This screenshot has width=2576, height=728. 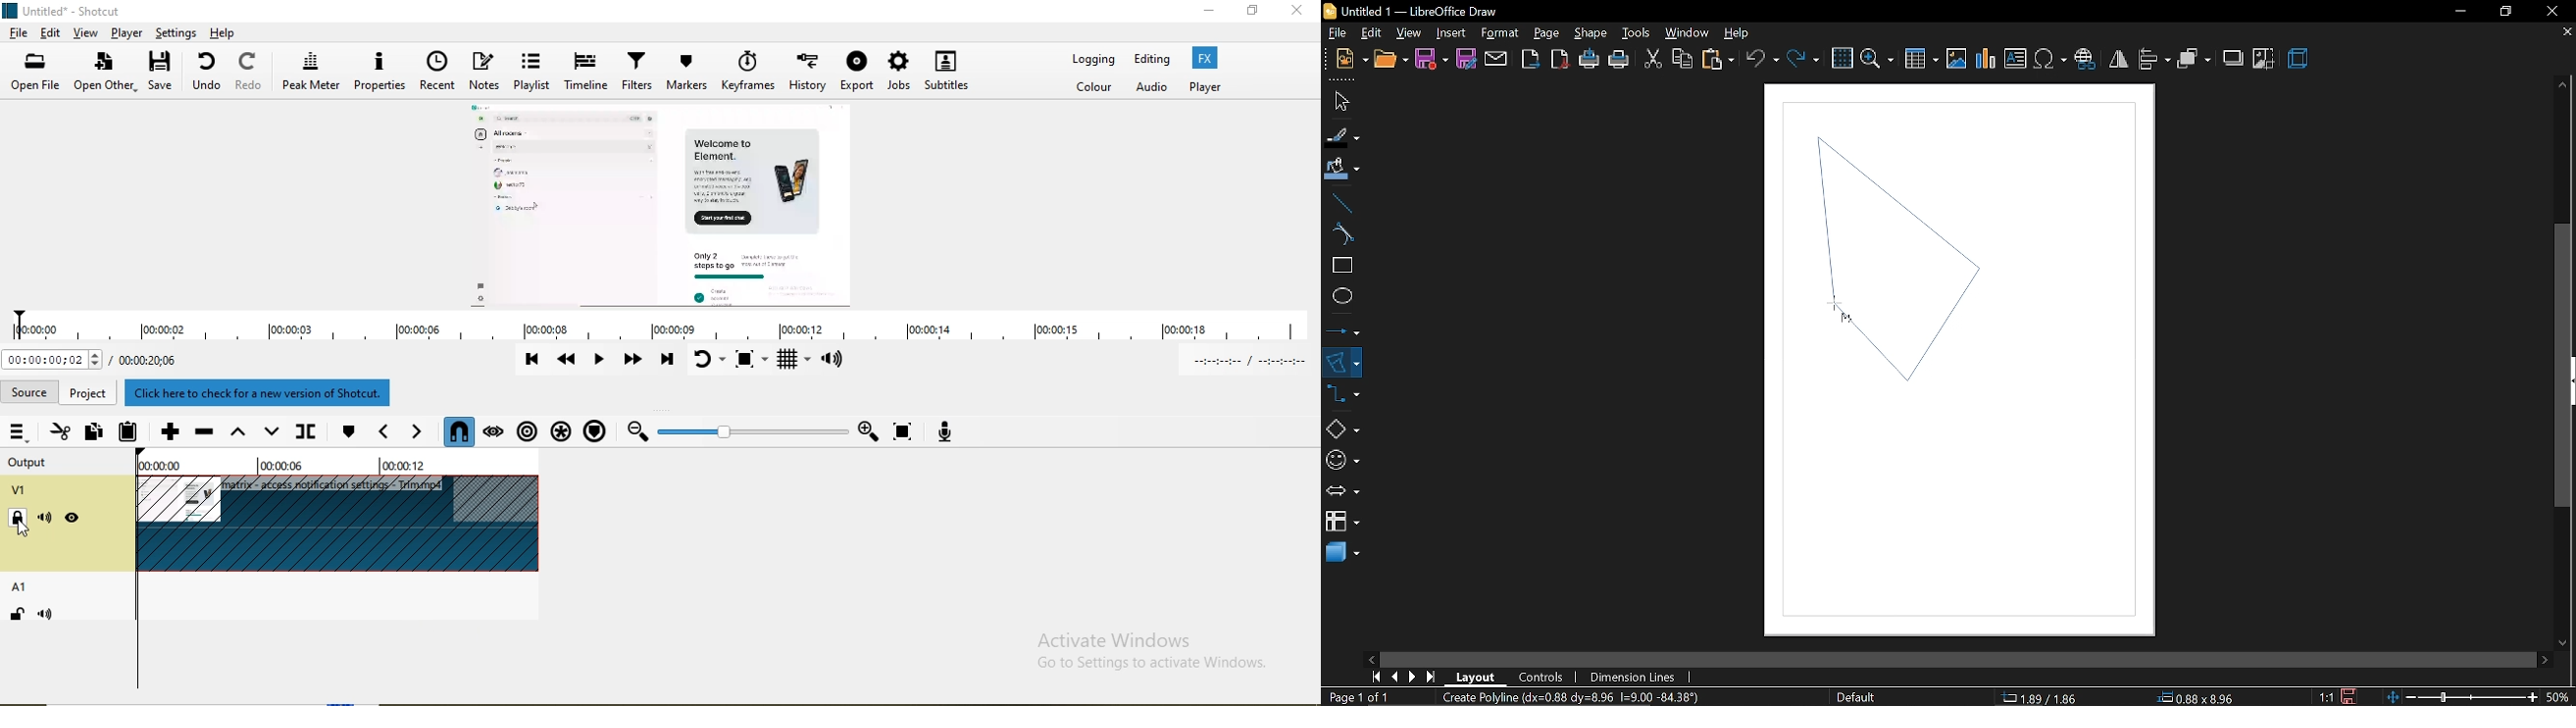 I want to click on Logging, so click(x=1095, y=58).